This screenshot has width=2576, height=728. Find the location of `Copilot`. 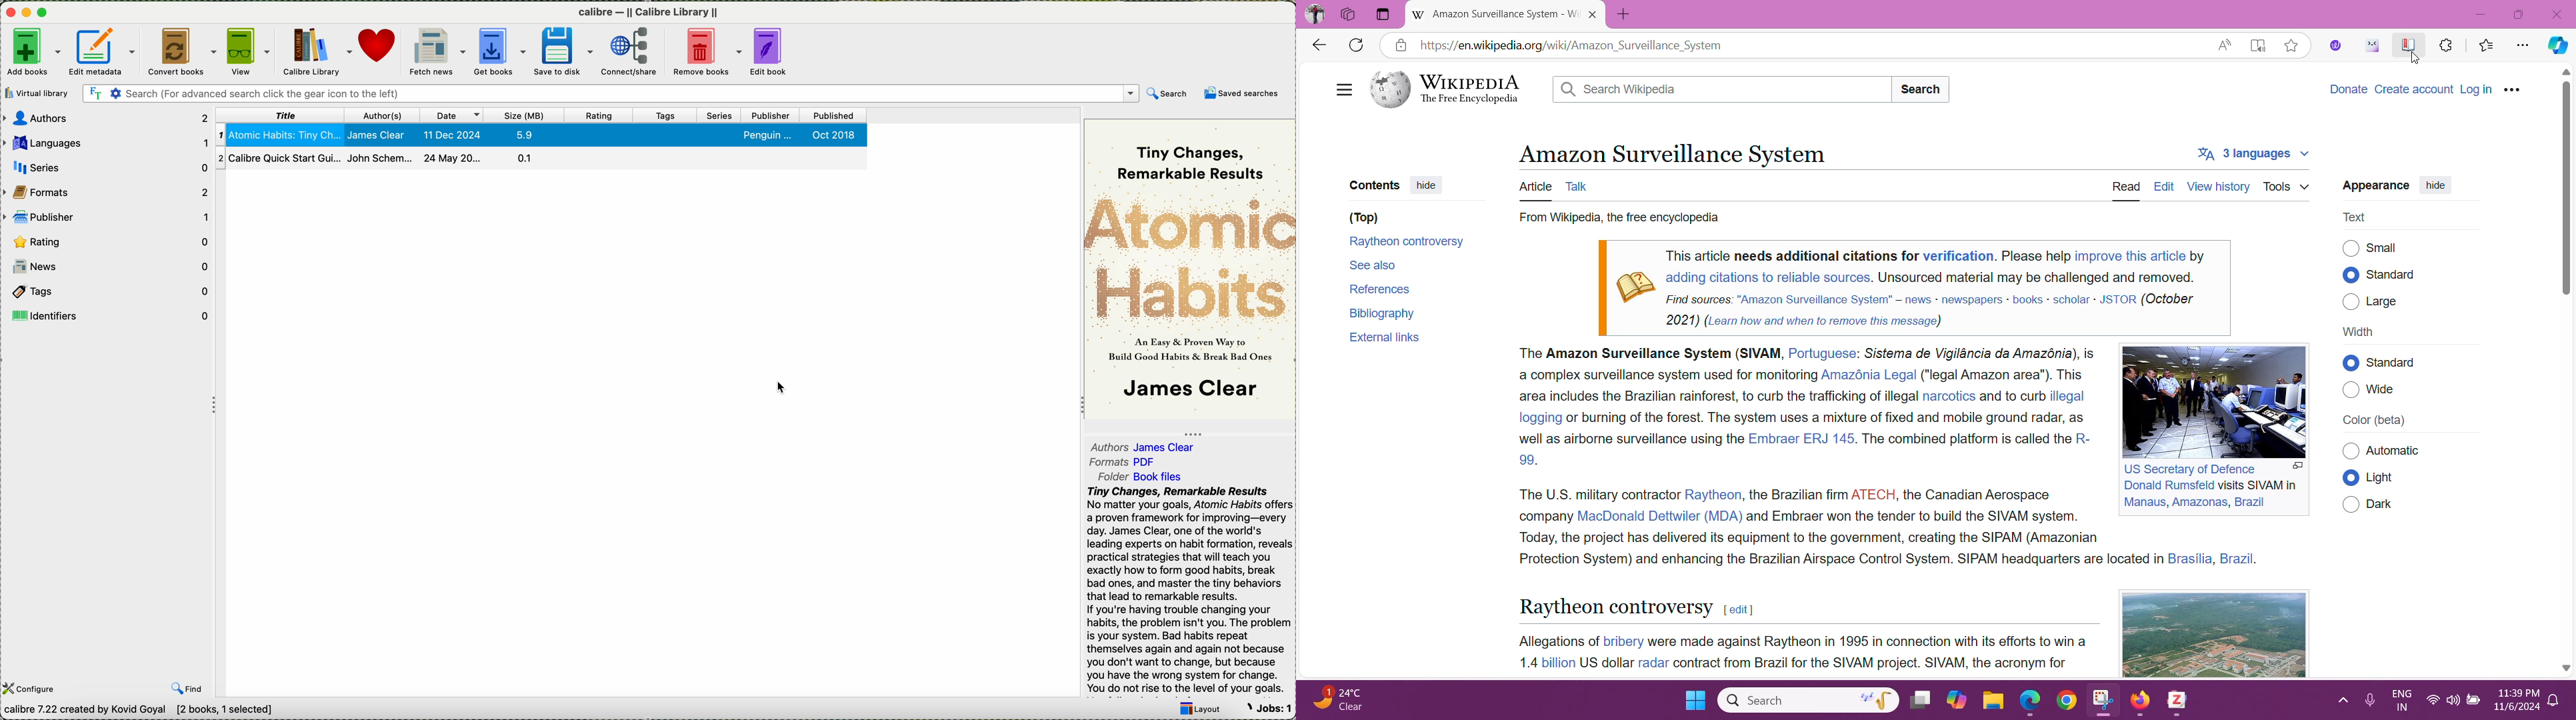

Copilot is located at coordinates (2556, 46).